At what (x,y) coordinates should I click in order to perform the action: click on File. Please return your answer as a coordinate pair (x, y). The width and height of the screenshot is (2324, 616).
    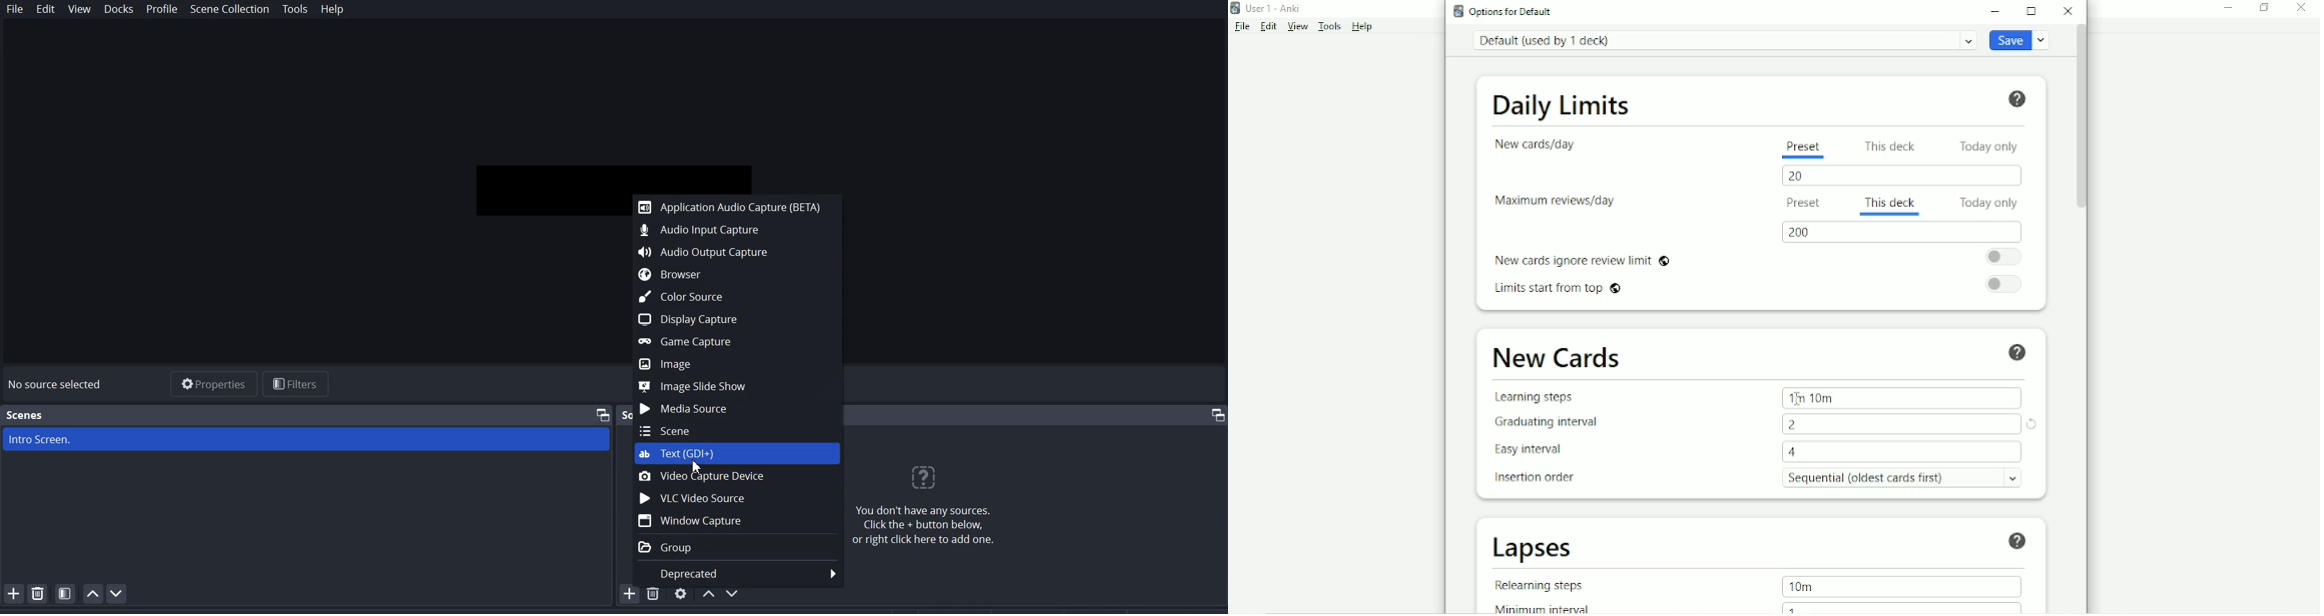
    Looking at the image, I should click on (15, 10).